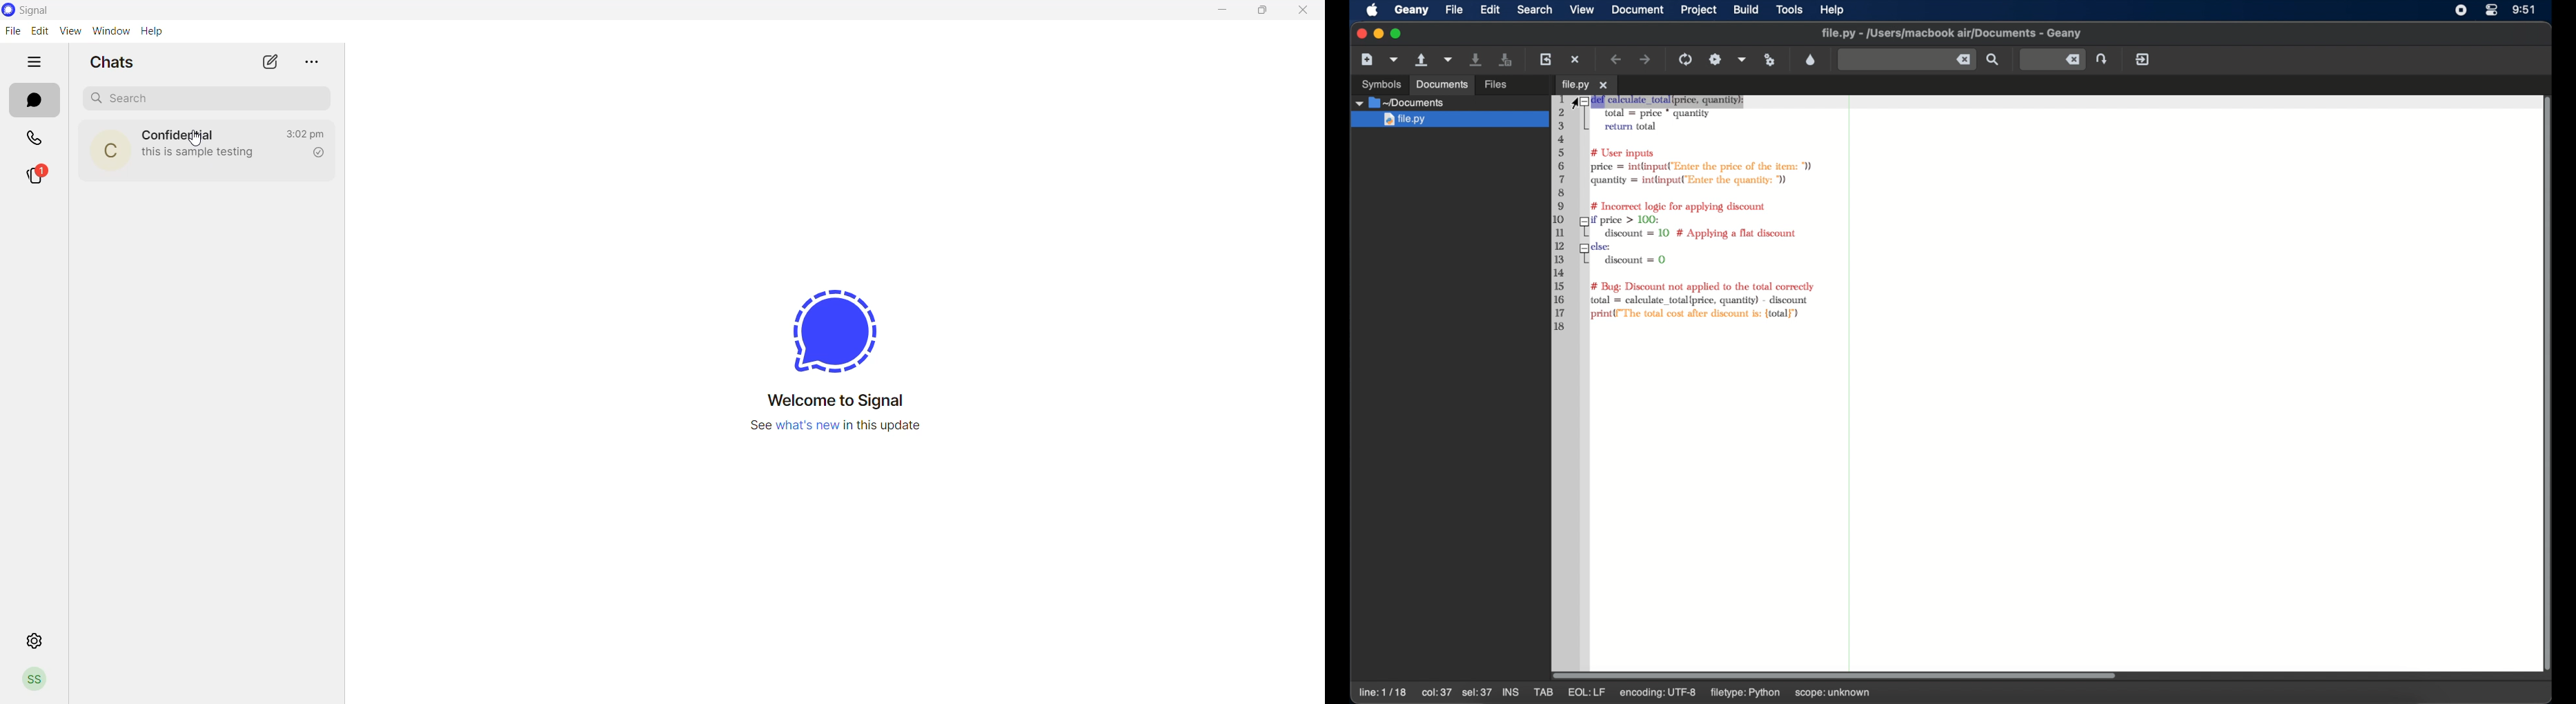 The image size is (2576, 728). Describe the element at coordinates (1747, 10) in the screenshot. I see `build` at that location.